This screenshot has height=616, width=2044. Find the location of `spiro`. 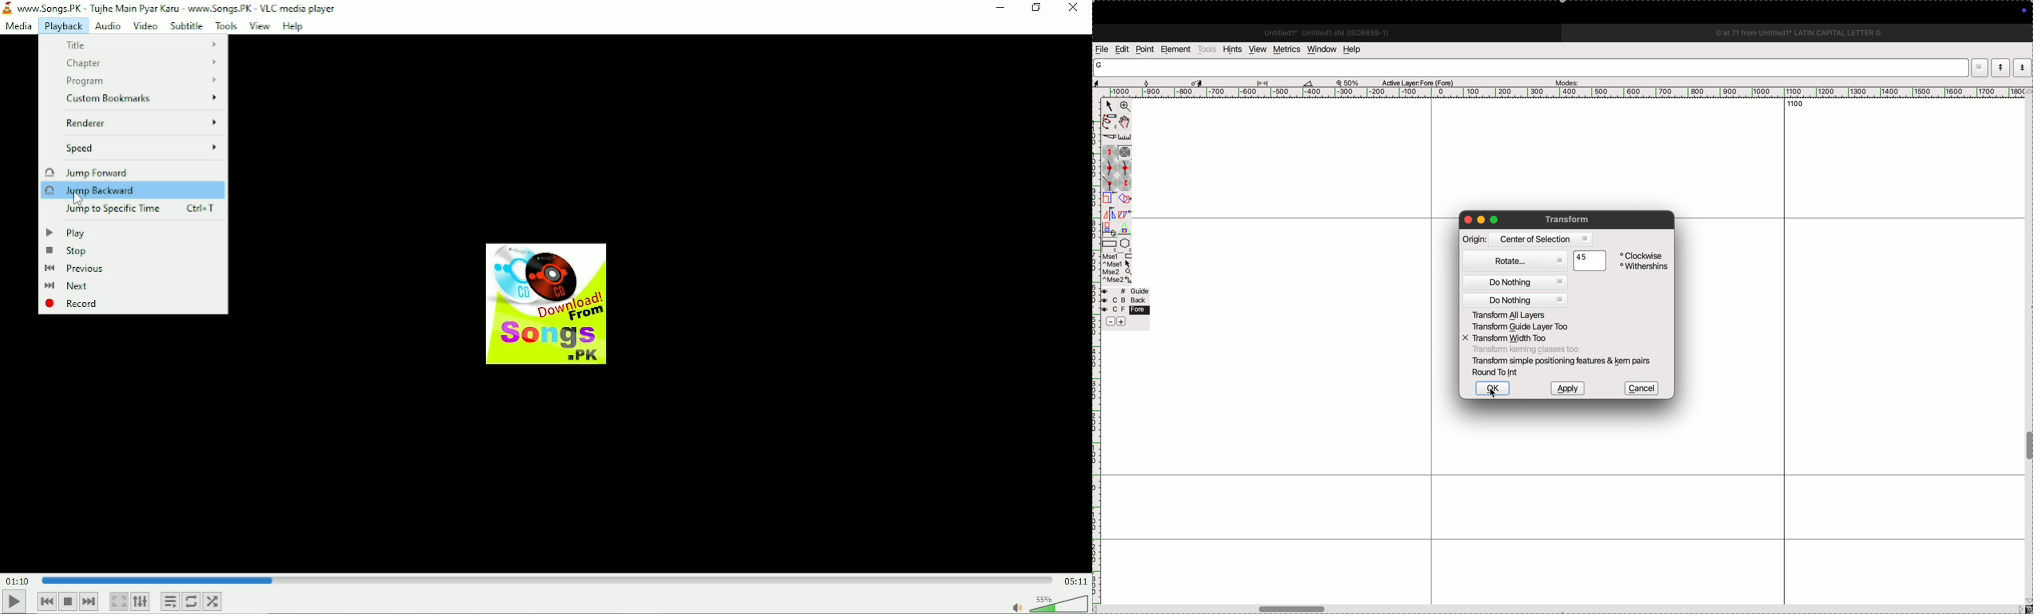

spiro is located at coordinates (1125, 152).